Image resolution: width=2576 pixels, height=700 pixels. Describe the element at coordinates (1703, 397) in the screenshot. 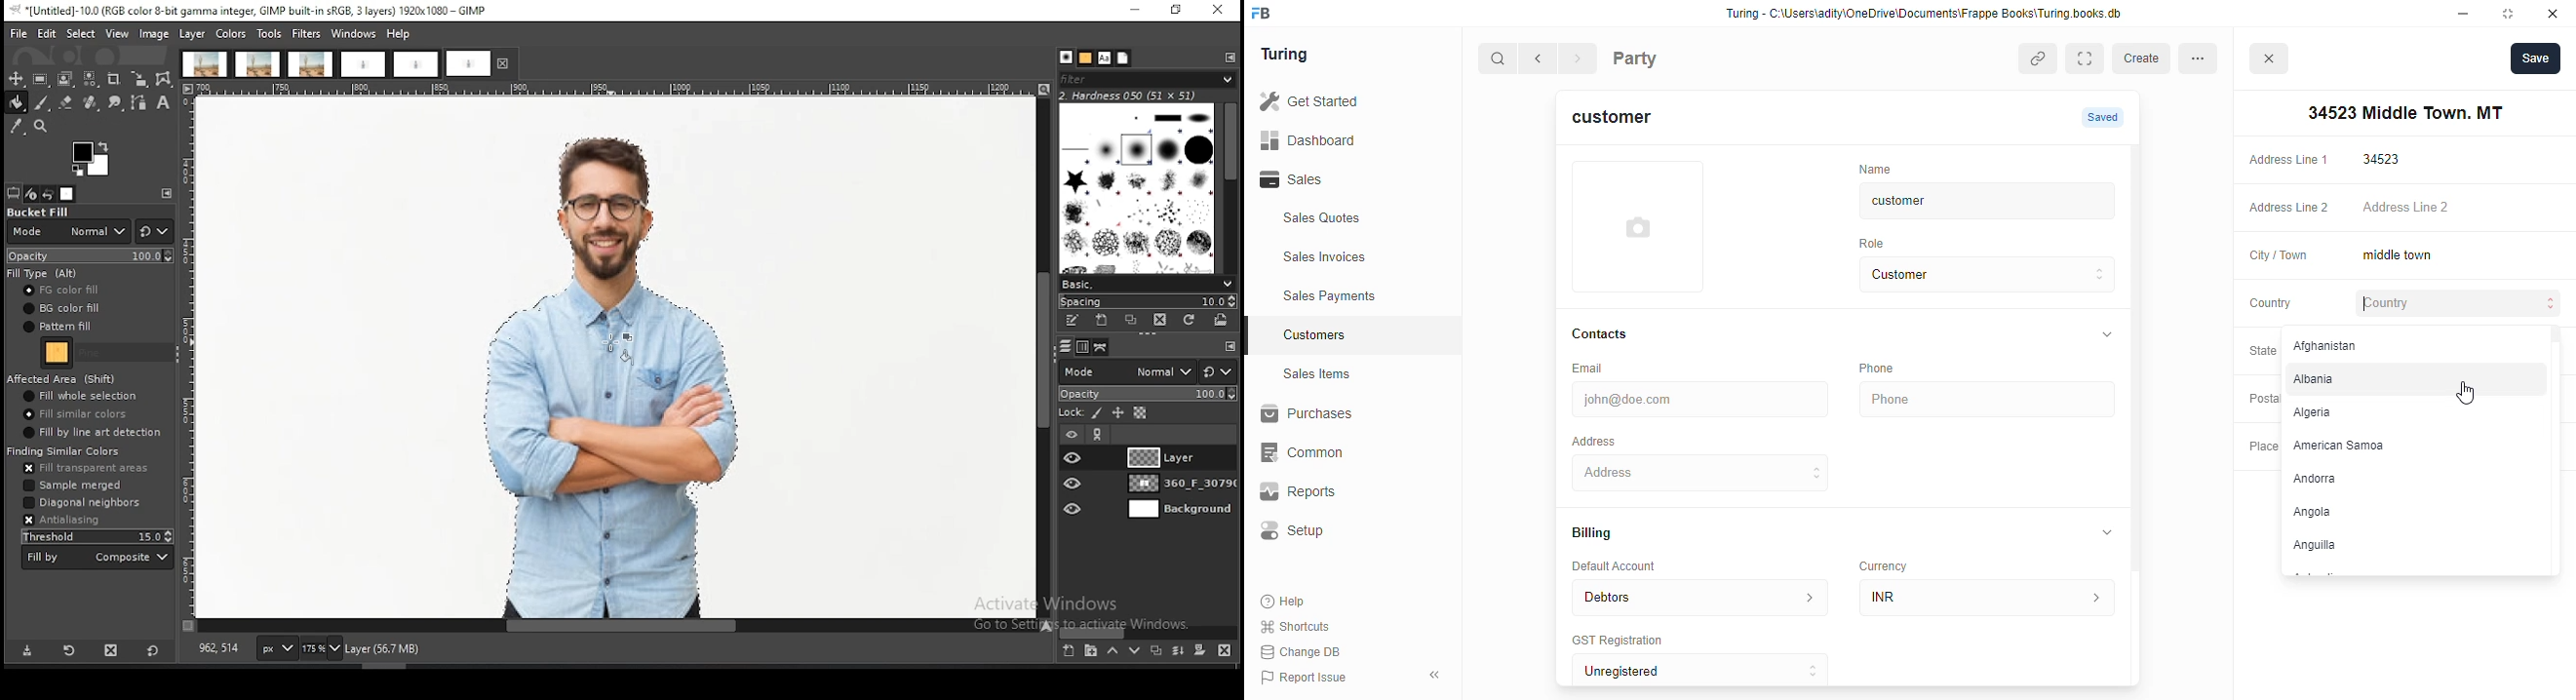

I see `john@doe.com` at that location.